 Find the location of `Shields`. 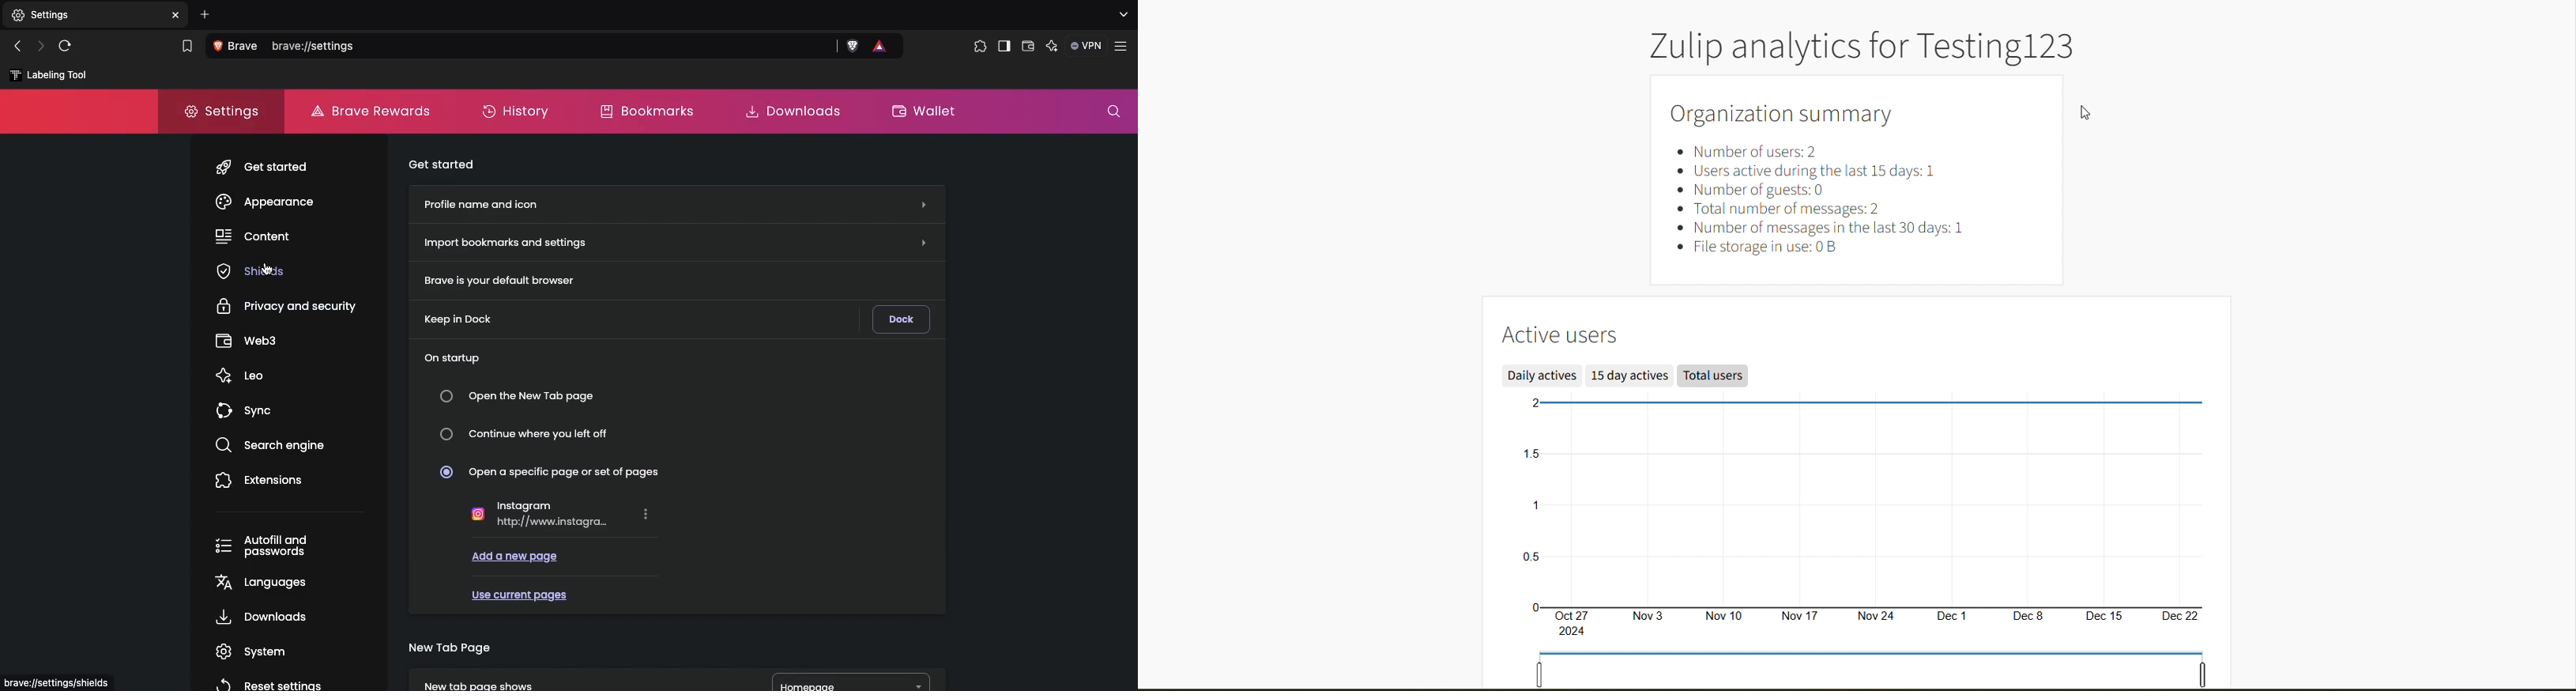

Shields is located at coordinates (255, 273).